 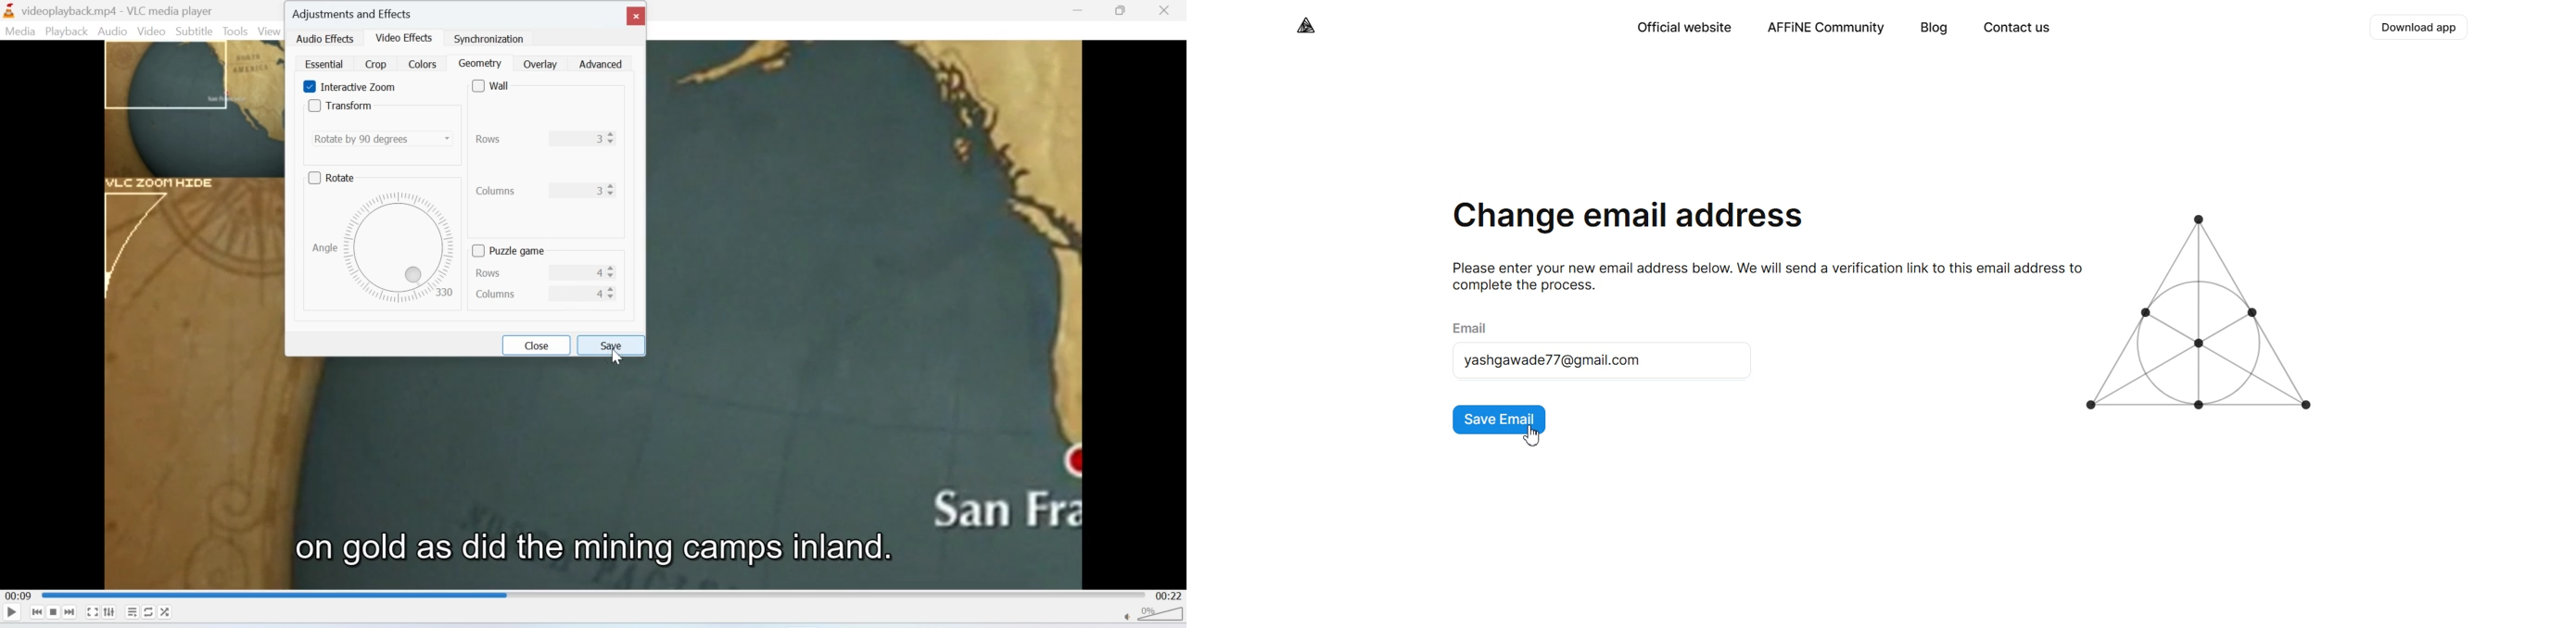 What do you see at coordinates (1934, 29) in the screenshot?
I see `Blog` at bounding box center [1934, 29].